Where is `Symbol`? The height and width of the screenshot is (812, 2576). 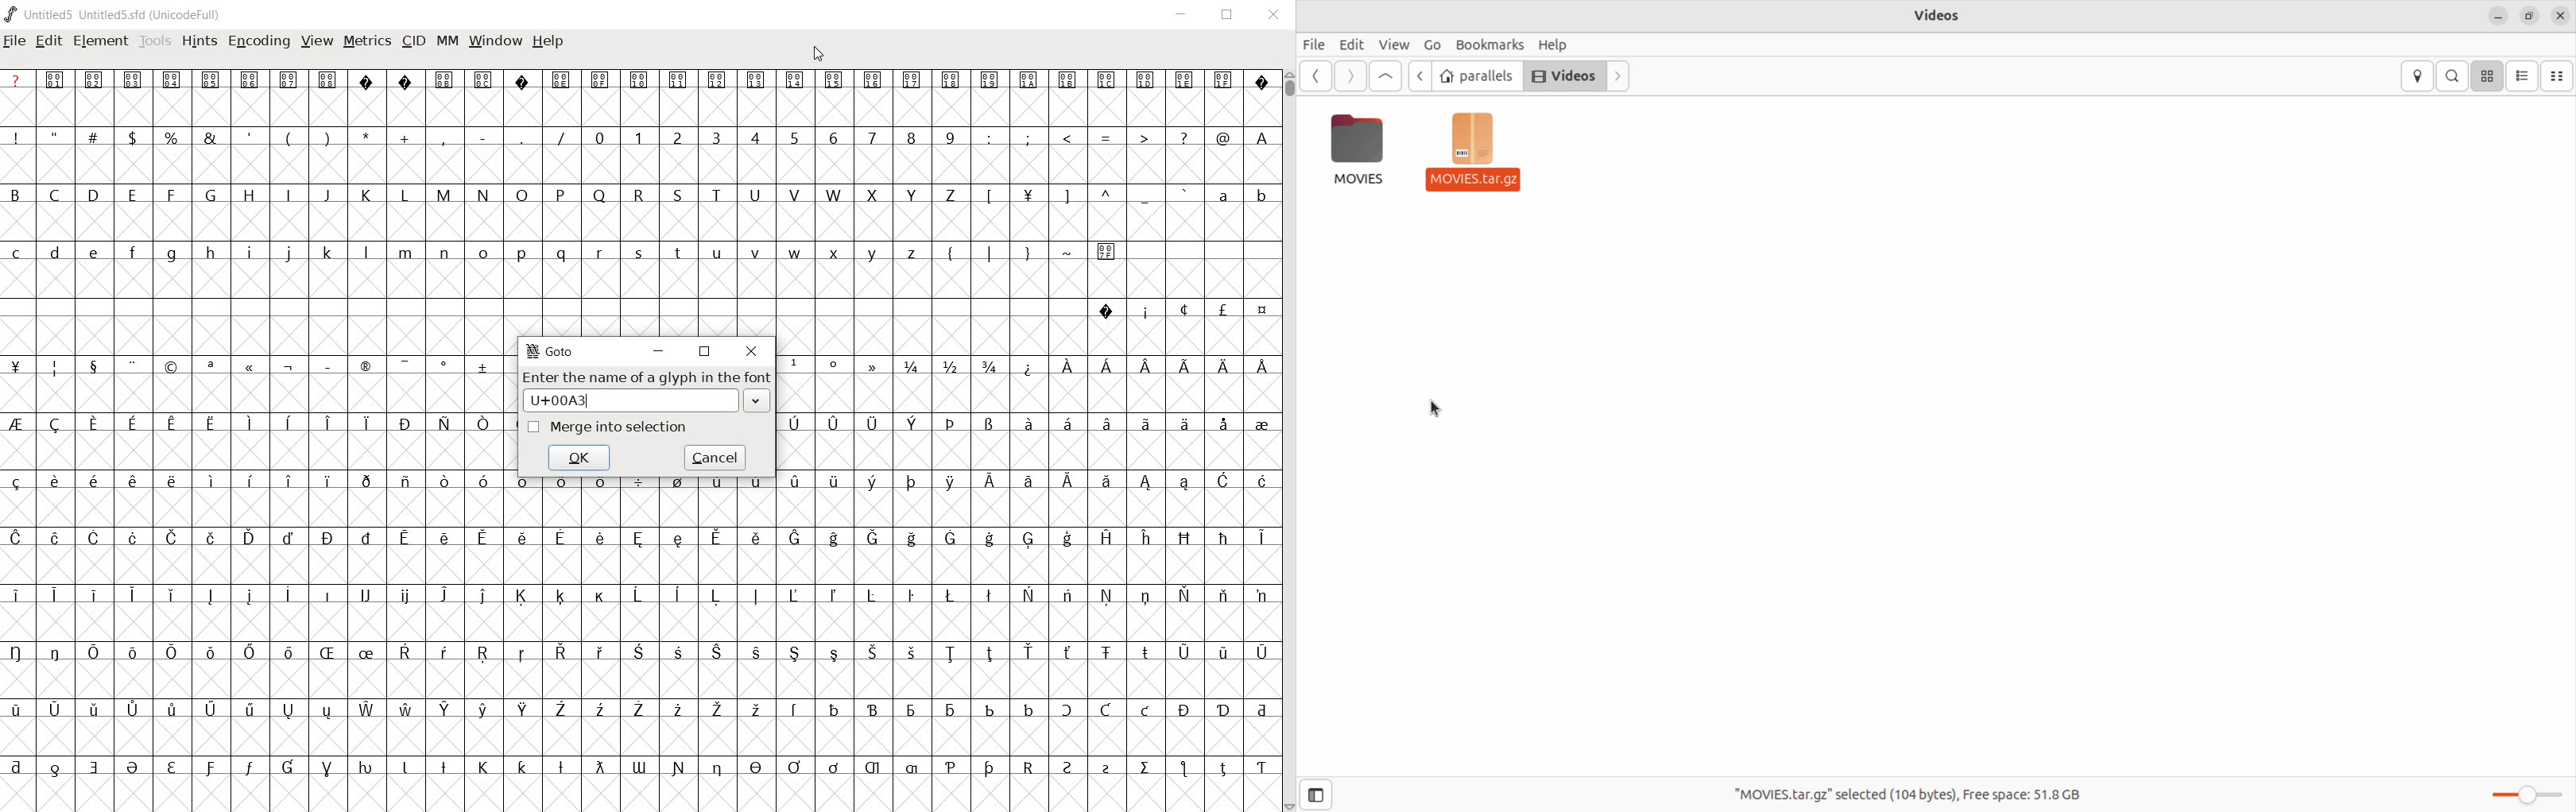
Symbol is located at coordinates (912, 710).